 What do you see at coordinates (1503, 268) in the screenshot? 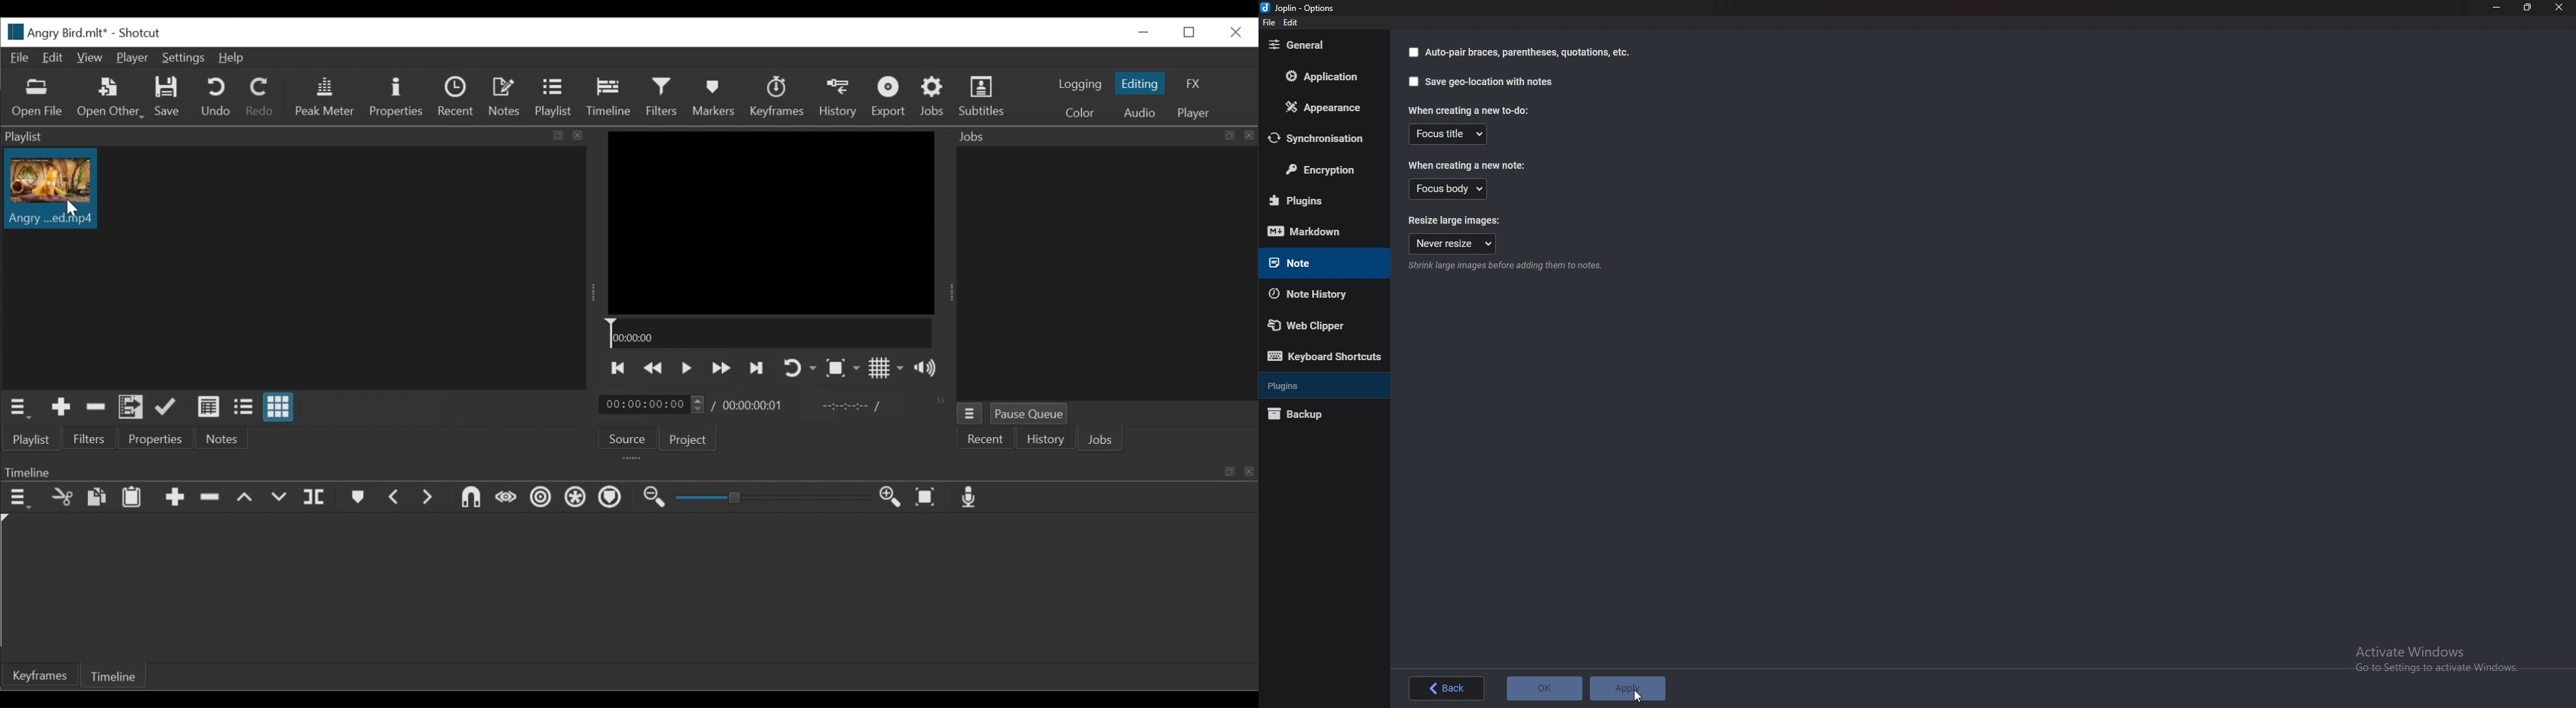
I see `info` at bounding box center [1503, 268].